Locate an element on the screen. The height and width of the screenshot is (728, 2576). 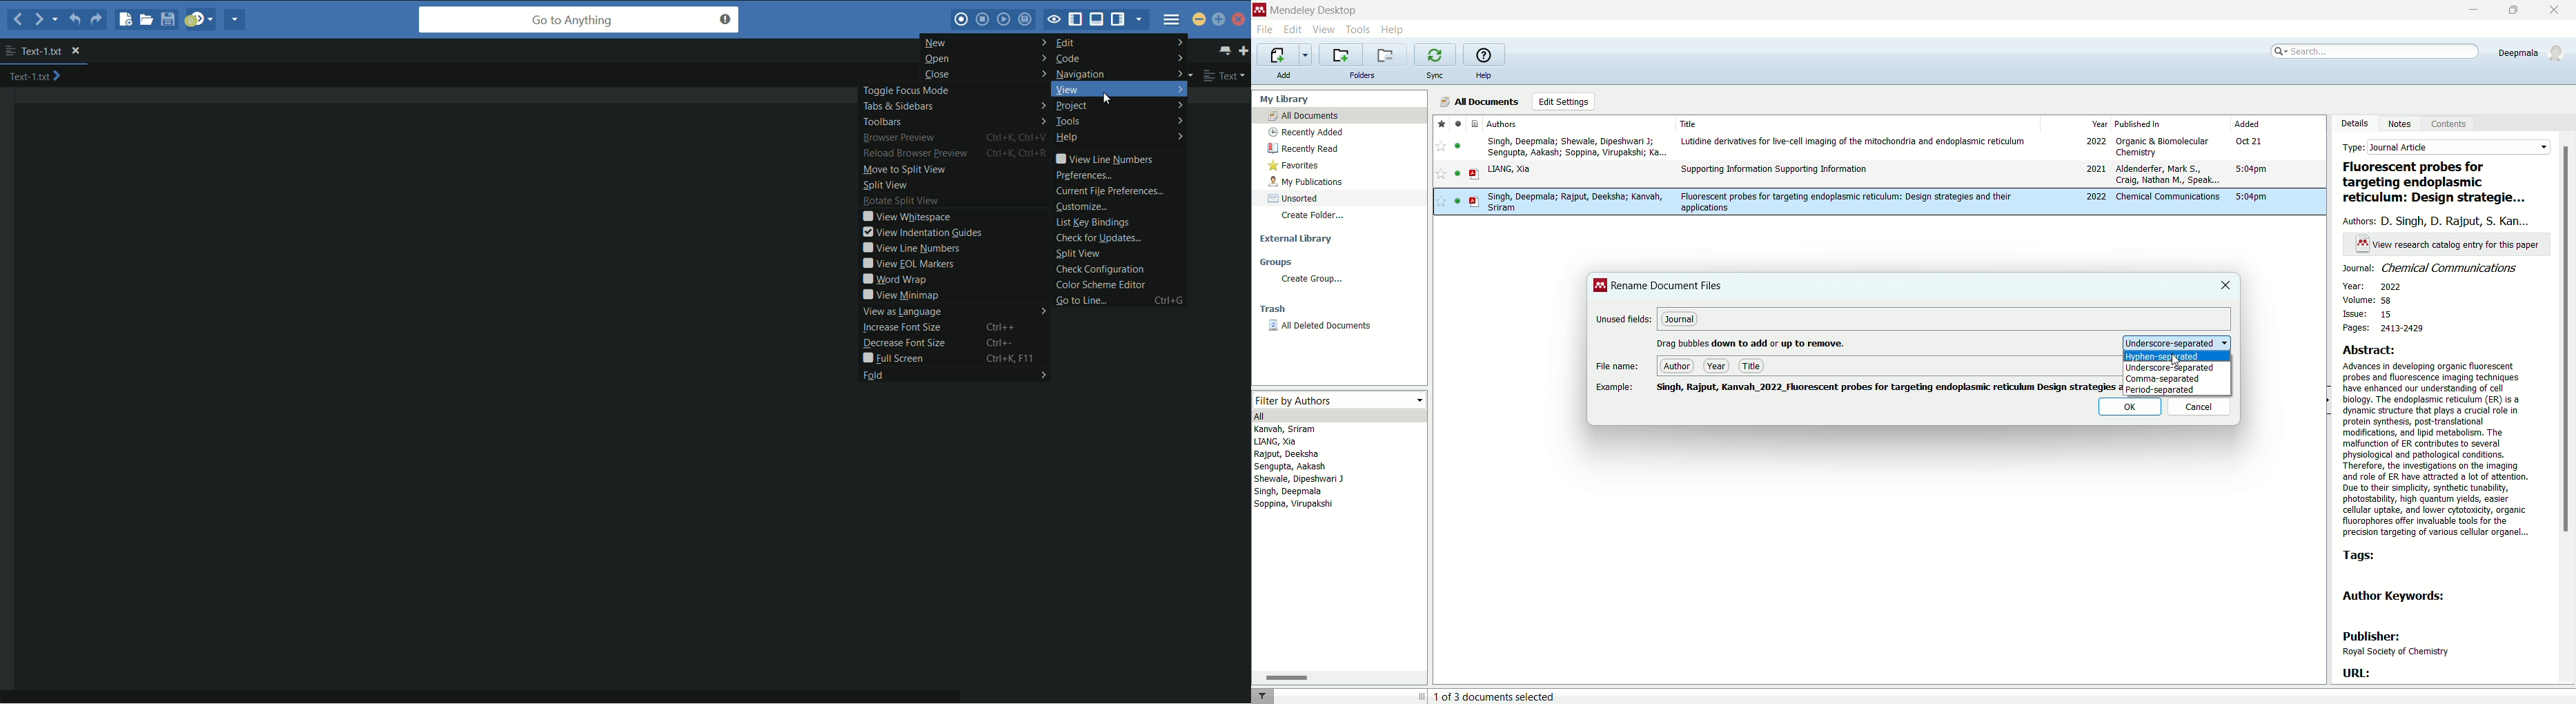
authors is located at coordinates (1306, 470).